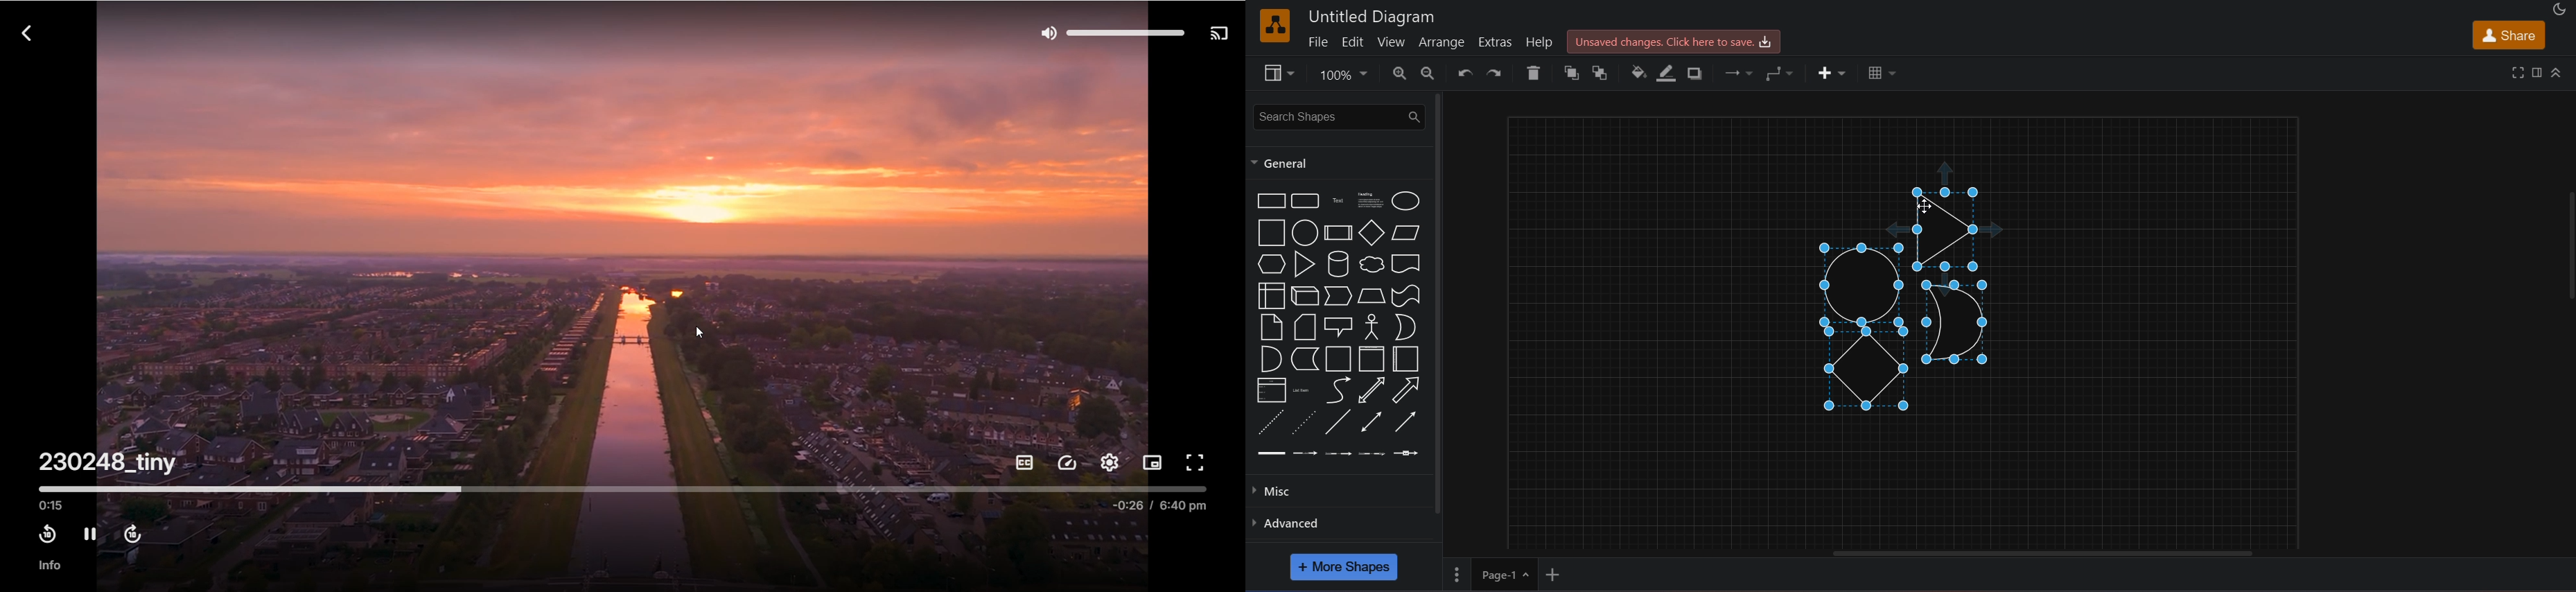 This screenshot has height=616, width=2576. Describe the element at coordinates (1406, 233) in the screenshot. I see `parallelogram` at that location.